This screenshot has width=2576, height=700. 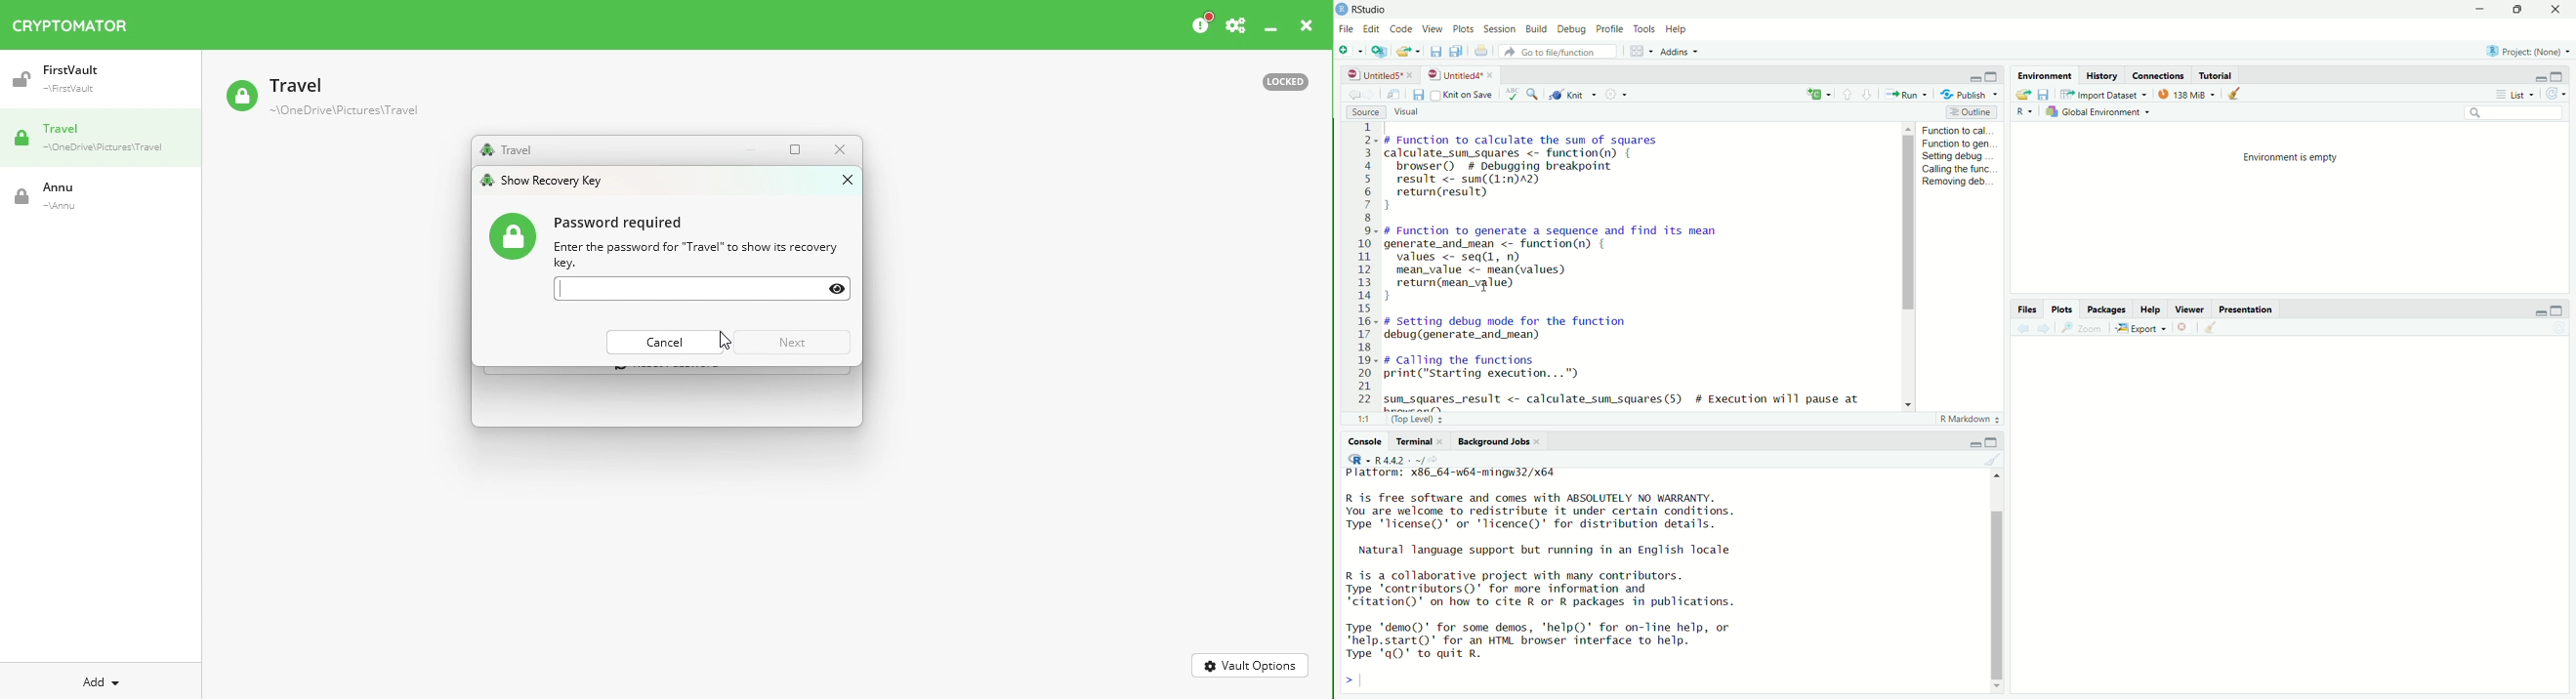 I want to click on global environment, so click(x=2102, y=114).